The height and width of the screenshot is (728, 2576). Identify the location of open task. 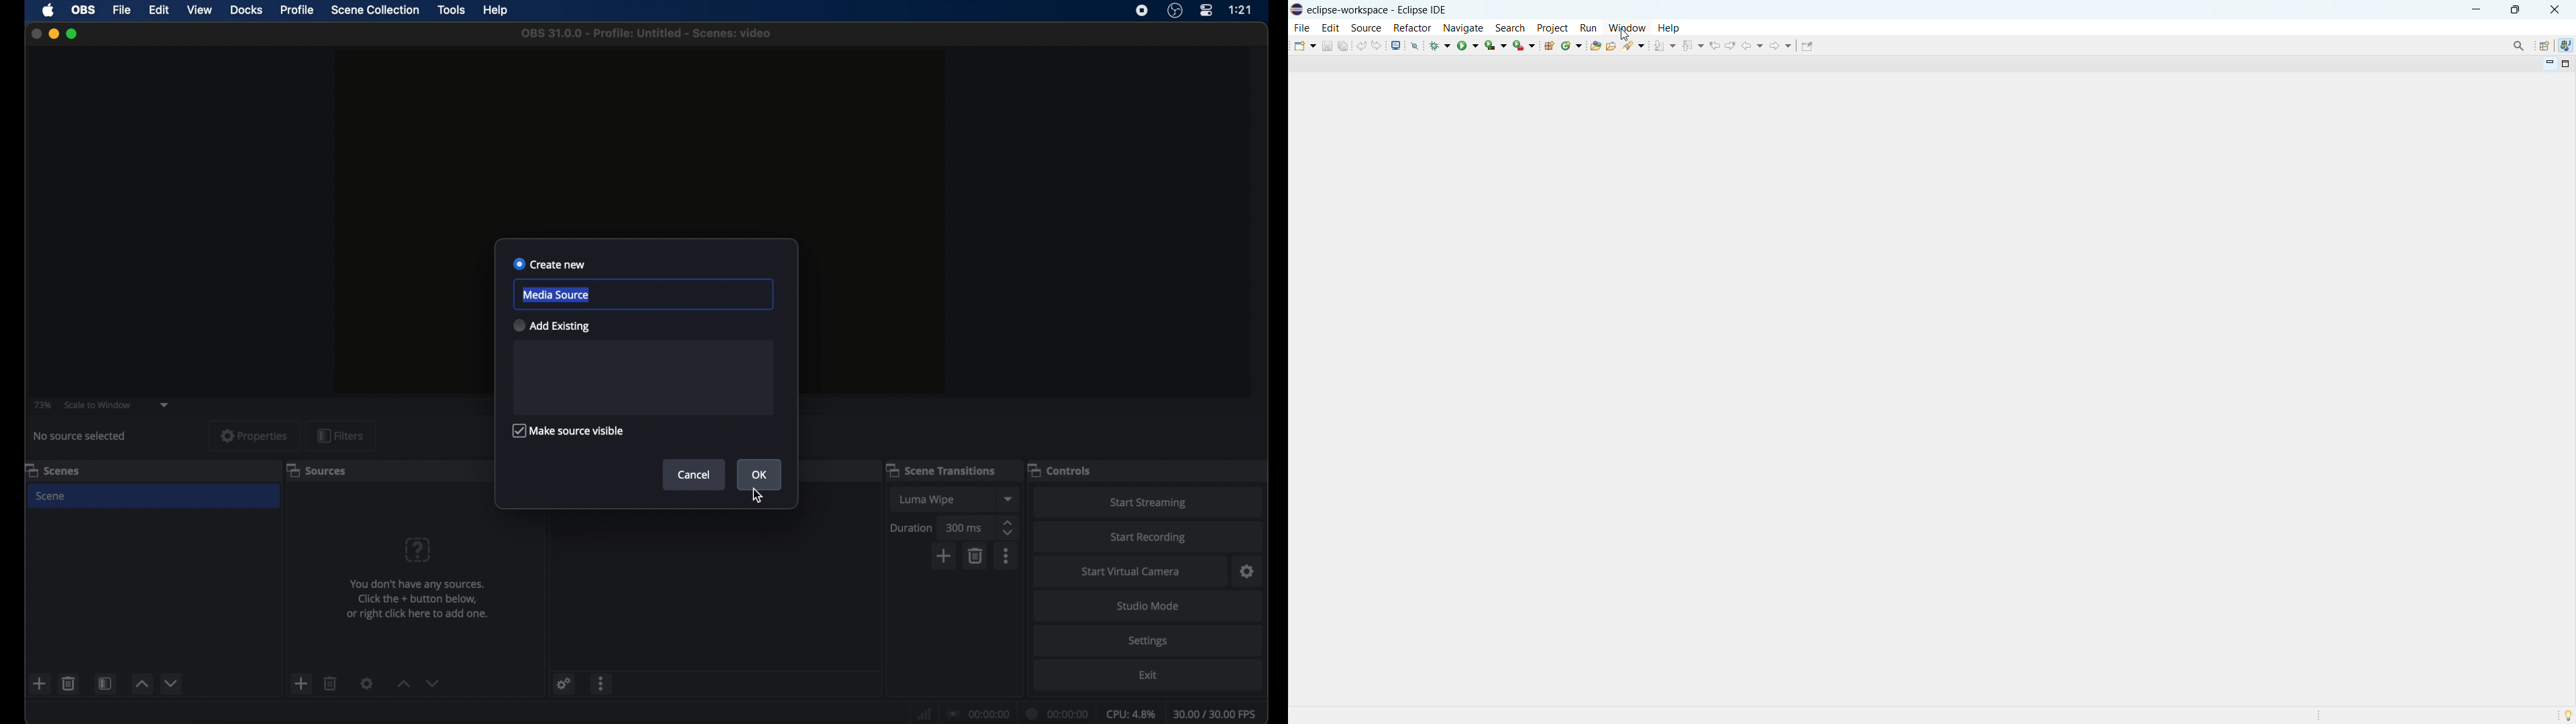
(1613, 46).